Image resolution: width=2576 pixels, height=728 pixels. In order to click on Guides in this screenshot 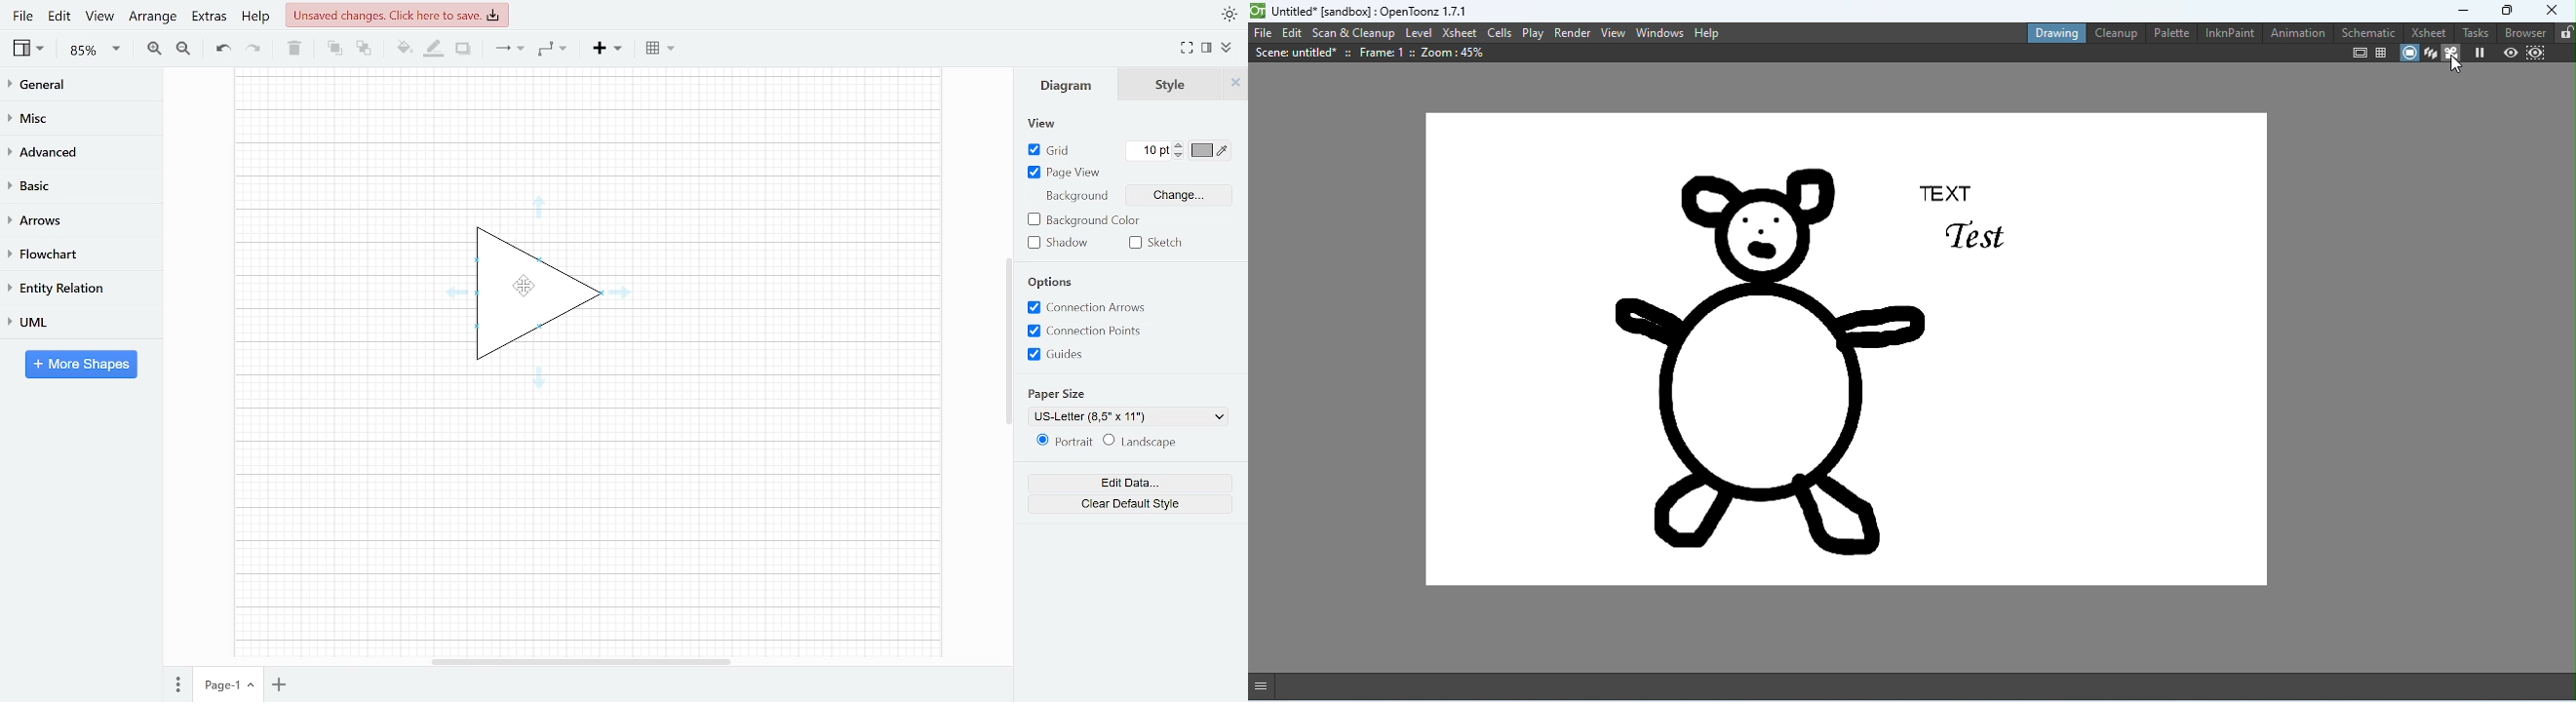, I will do `click(1090, 355)`.